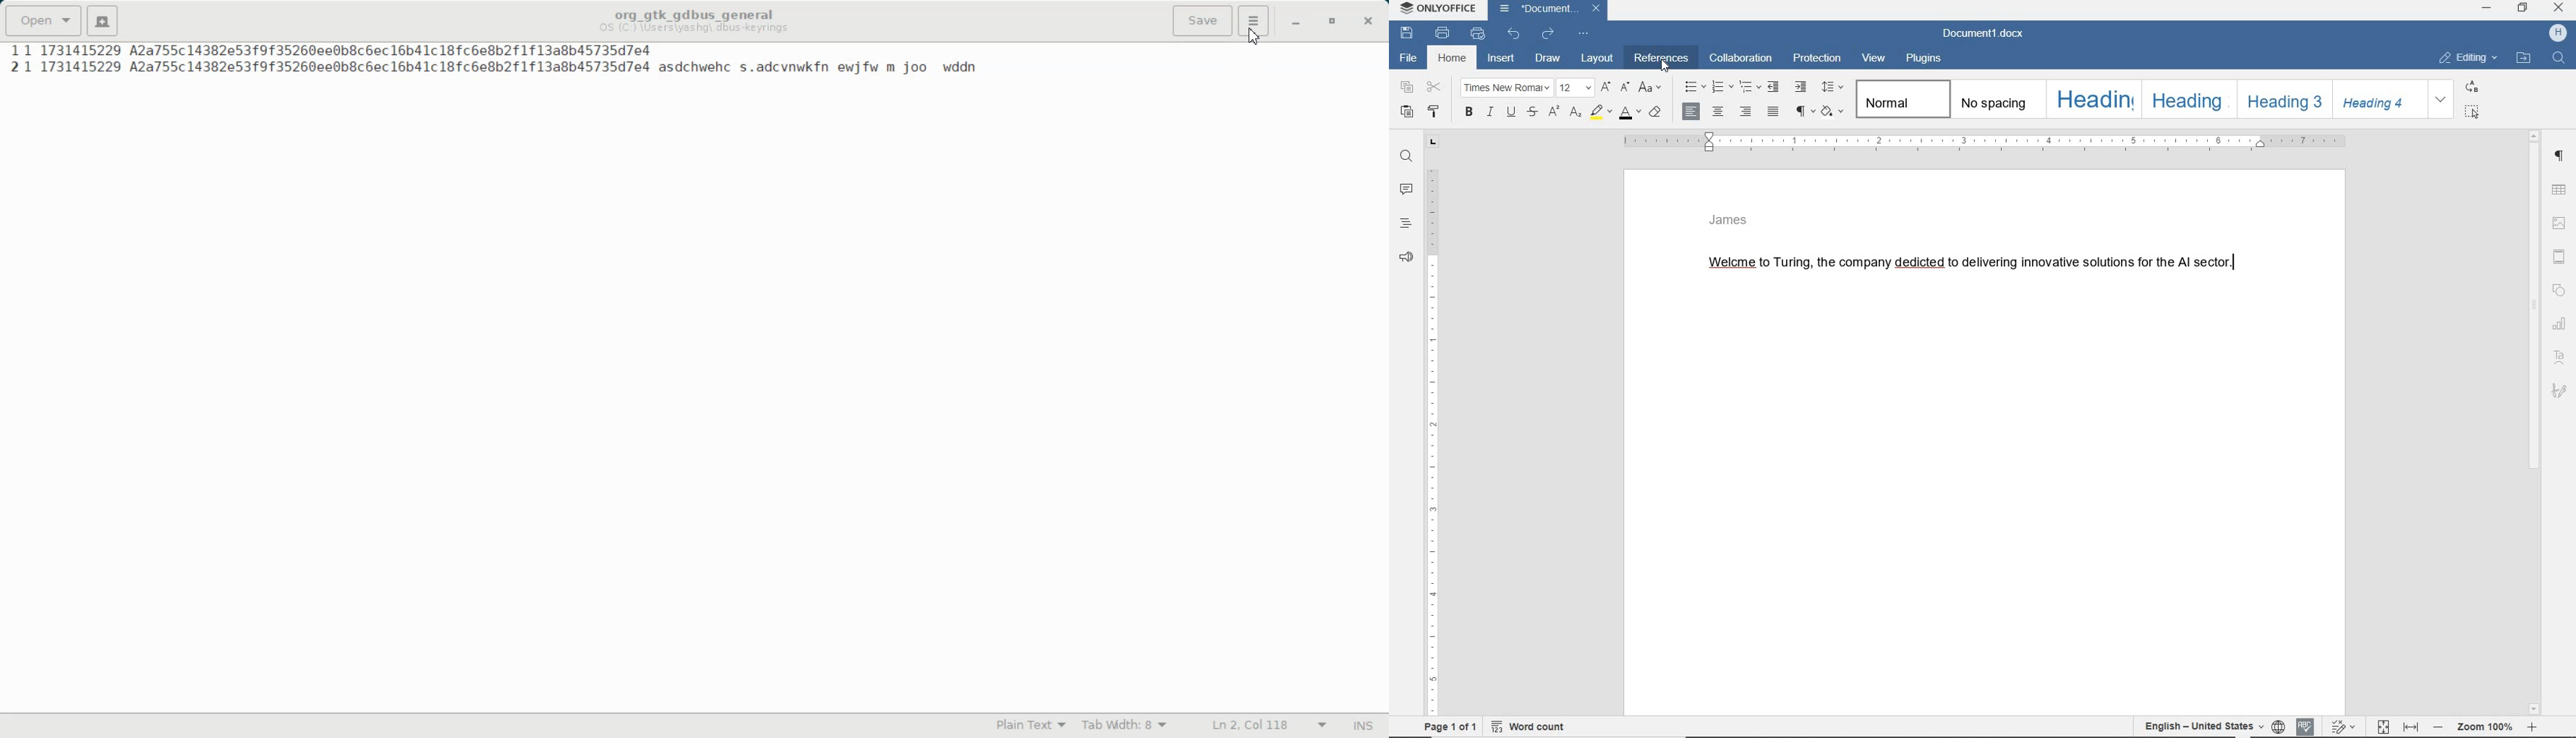  I want to click on Heading 4, so click(2378, 101).